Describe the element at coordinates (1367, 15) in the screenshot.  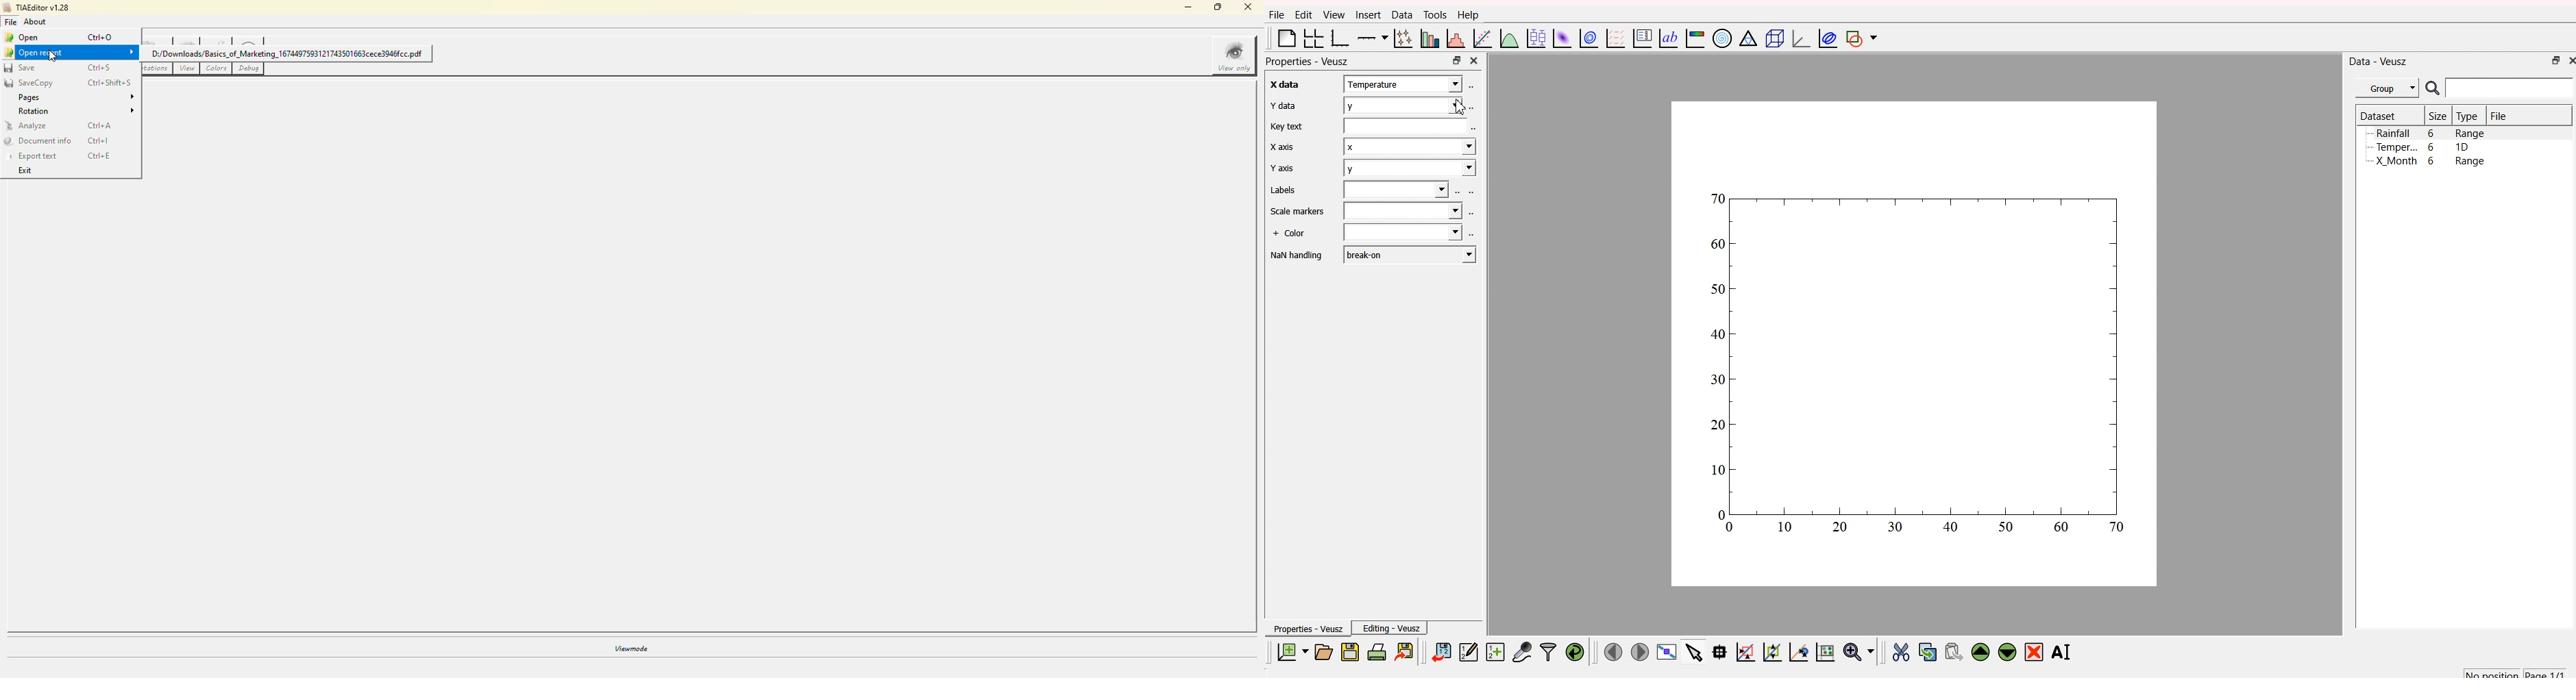
I see `Insert` at that location.